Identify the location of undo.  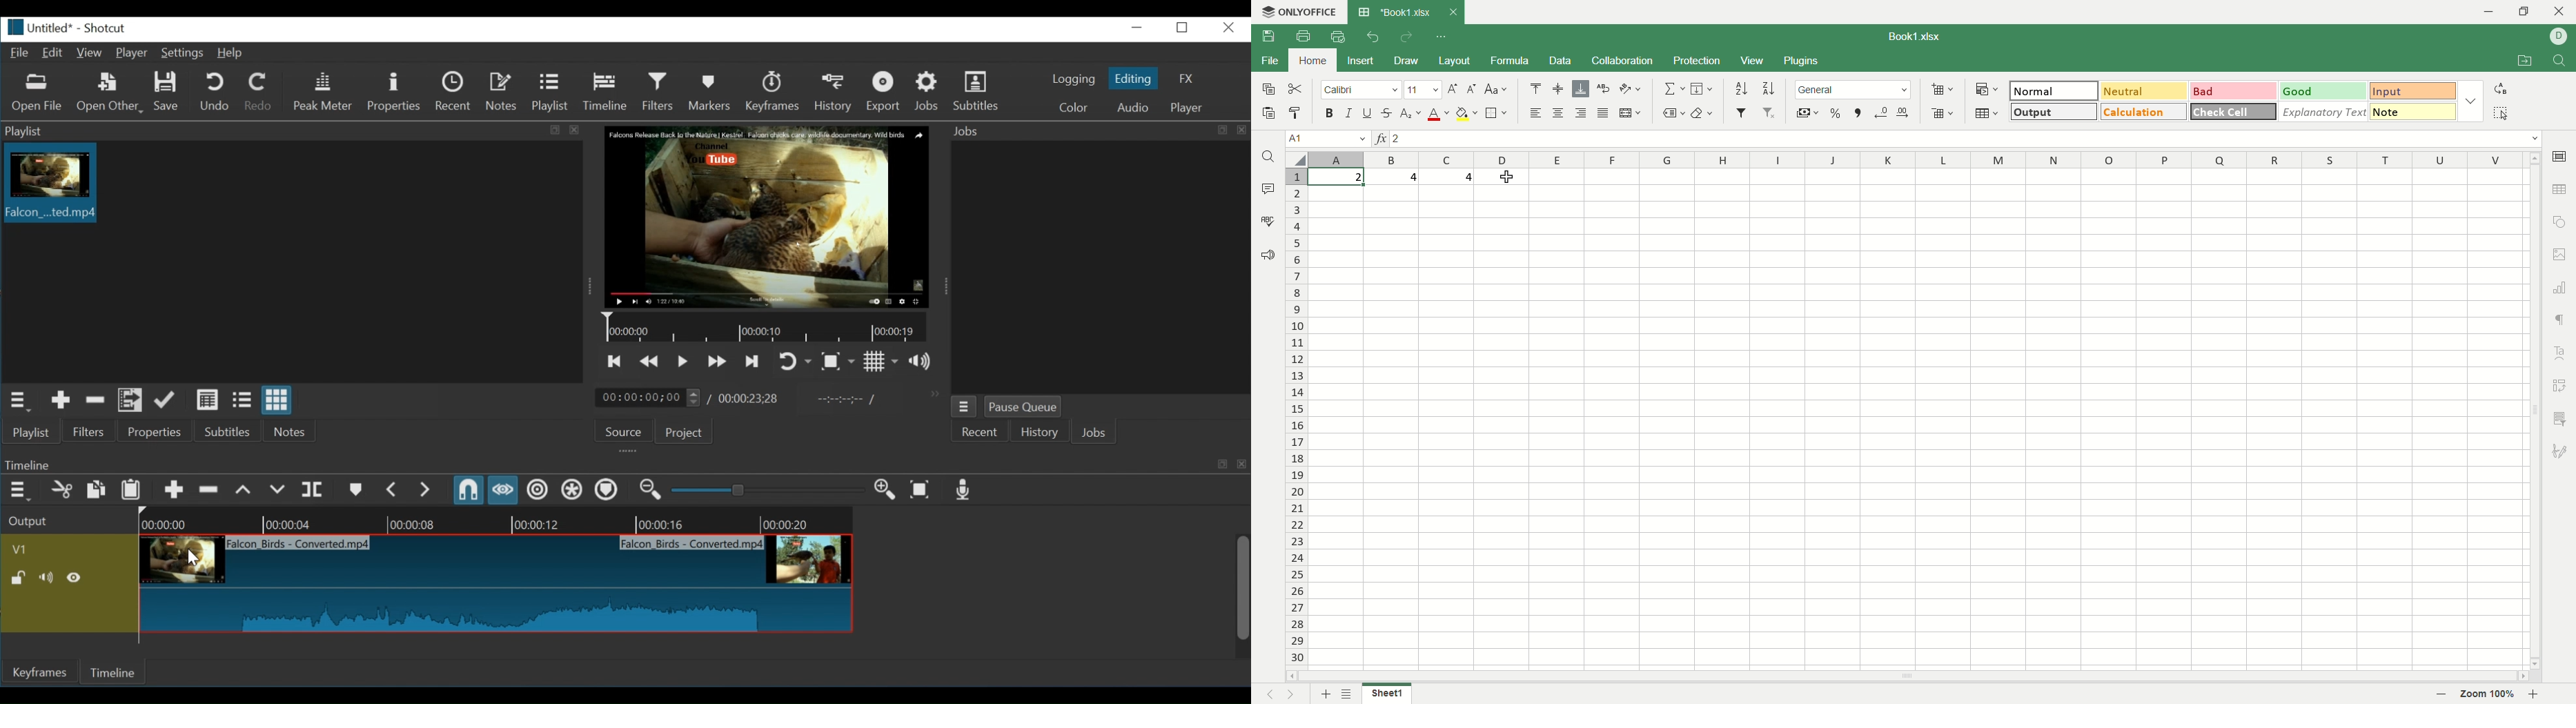
(1370, 39).